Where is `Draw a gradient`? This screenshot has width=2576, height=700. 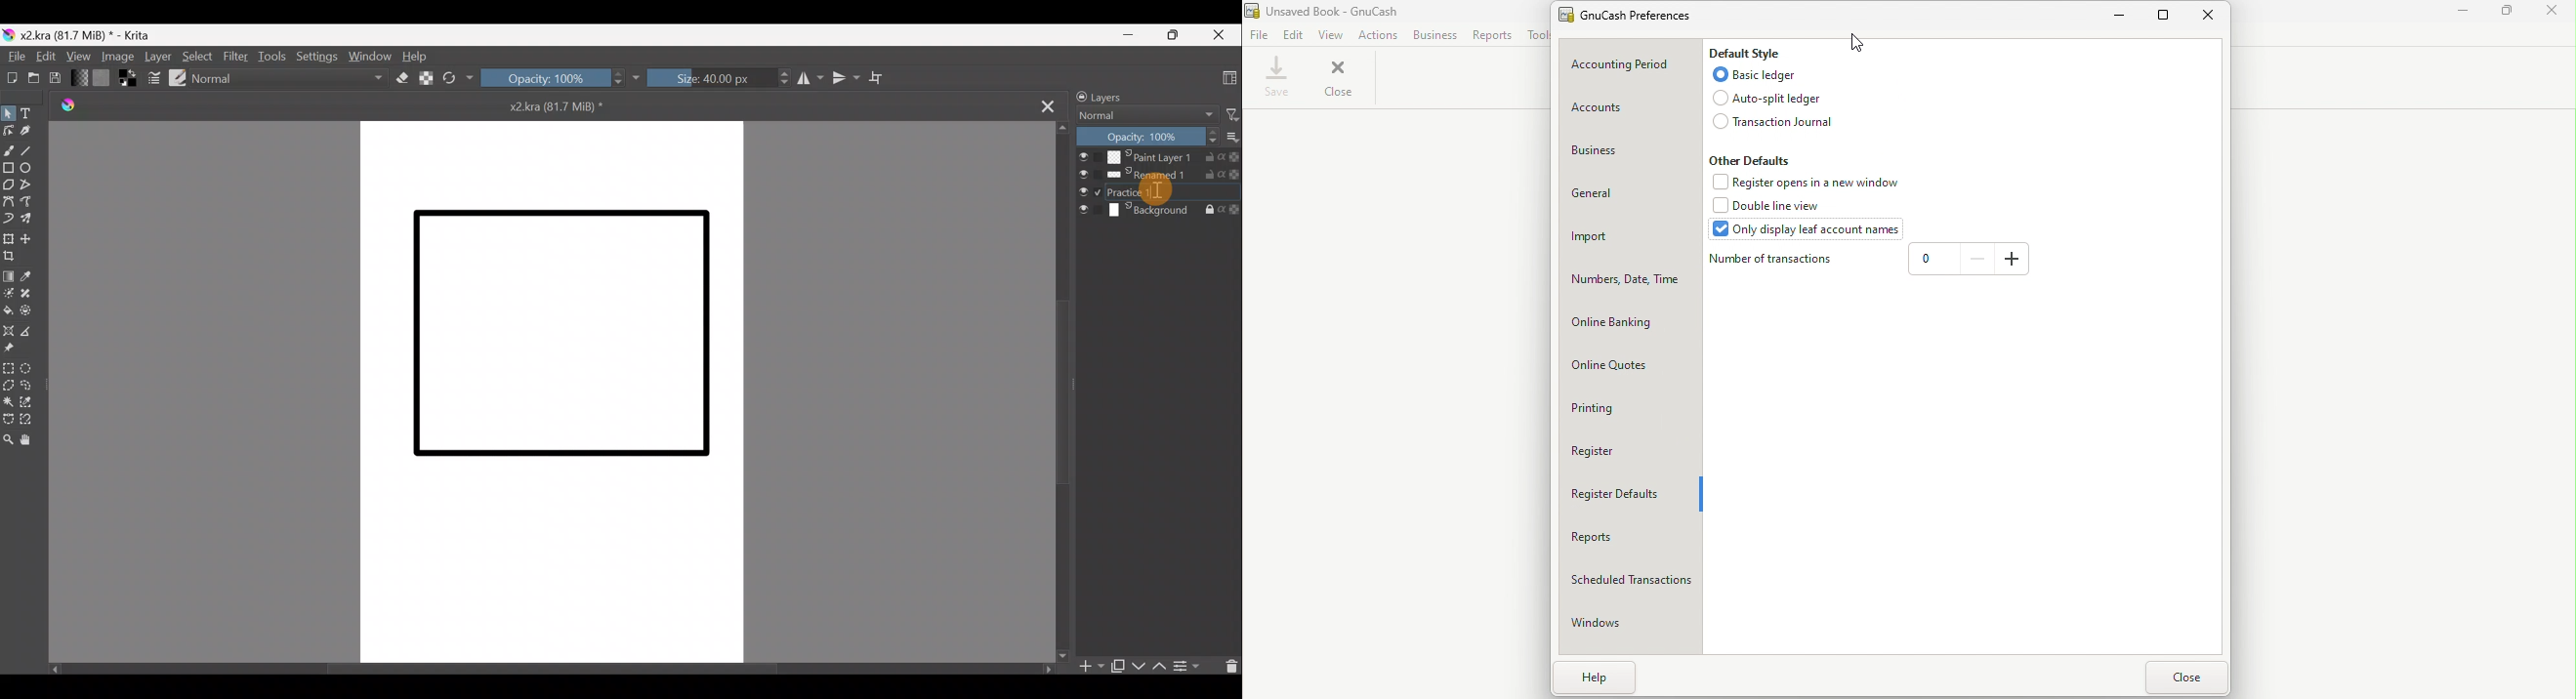
Draw a gradient is located at coordinates (8, 277).